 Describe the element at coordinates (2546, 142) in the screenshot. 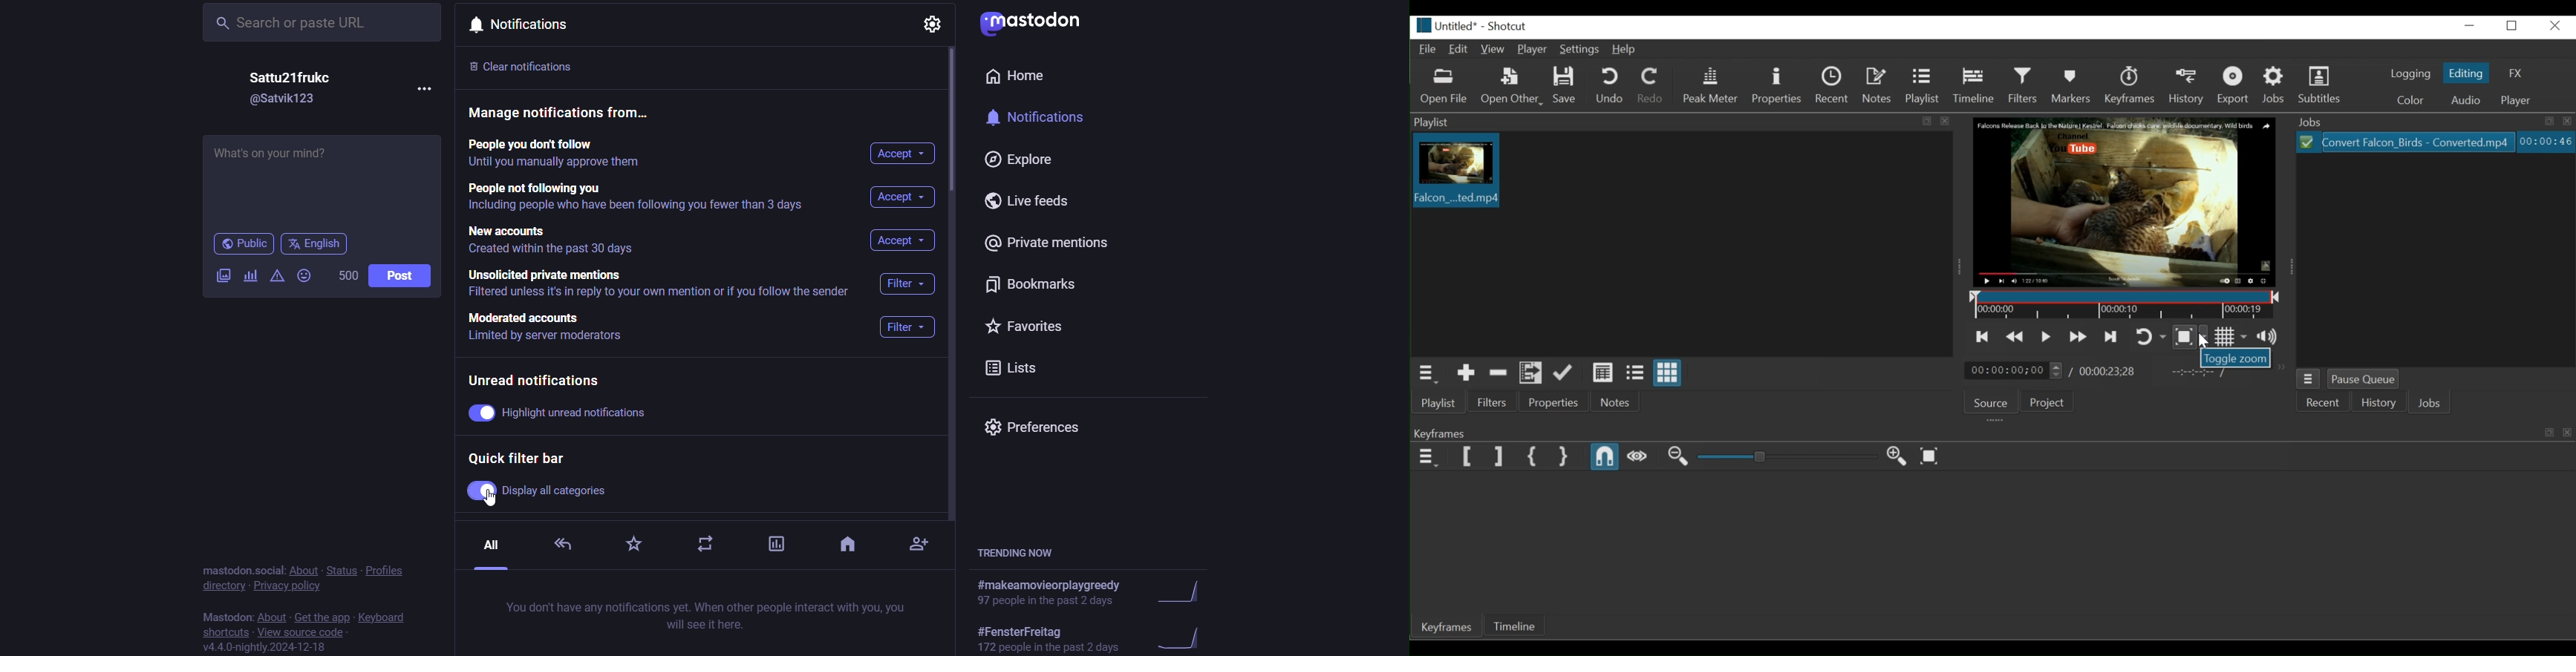

I see `Elapsed Hours: Minutes: Seconds` at that location.